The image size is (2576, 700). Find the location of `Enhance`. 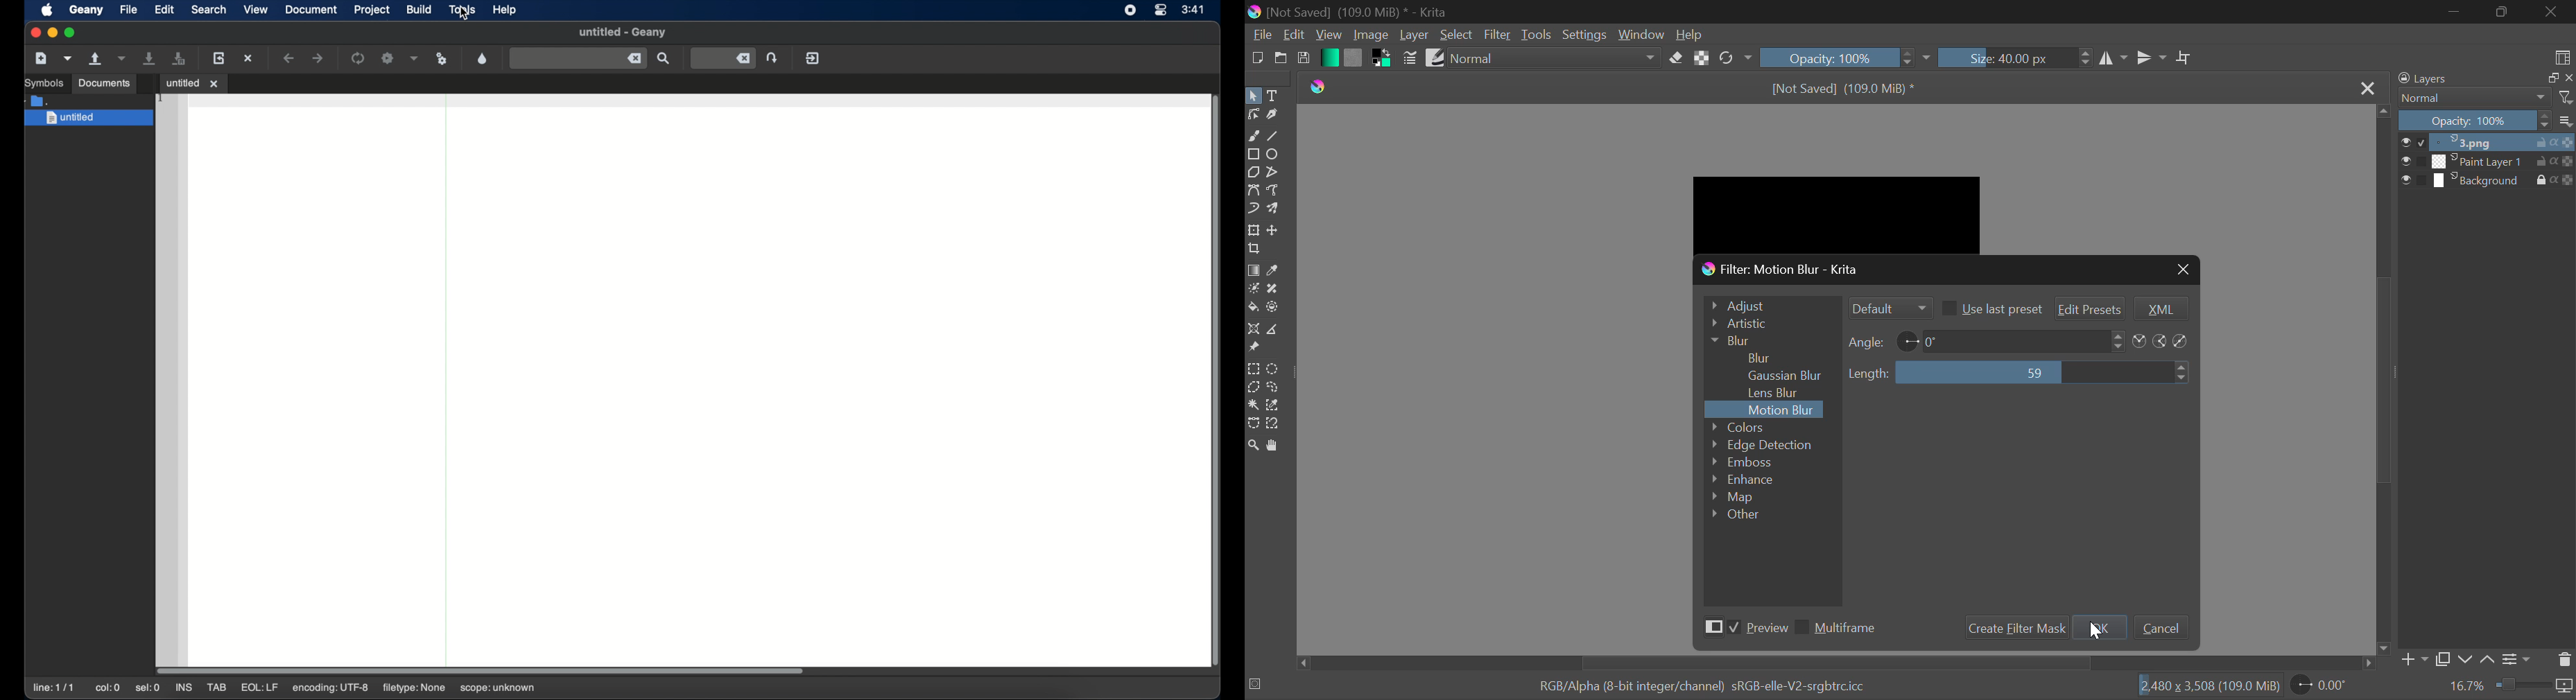

Enhance is located at coordinates (1745, 480).